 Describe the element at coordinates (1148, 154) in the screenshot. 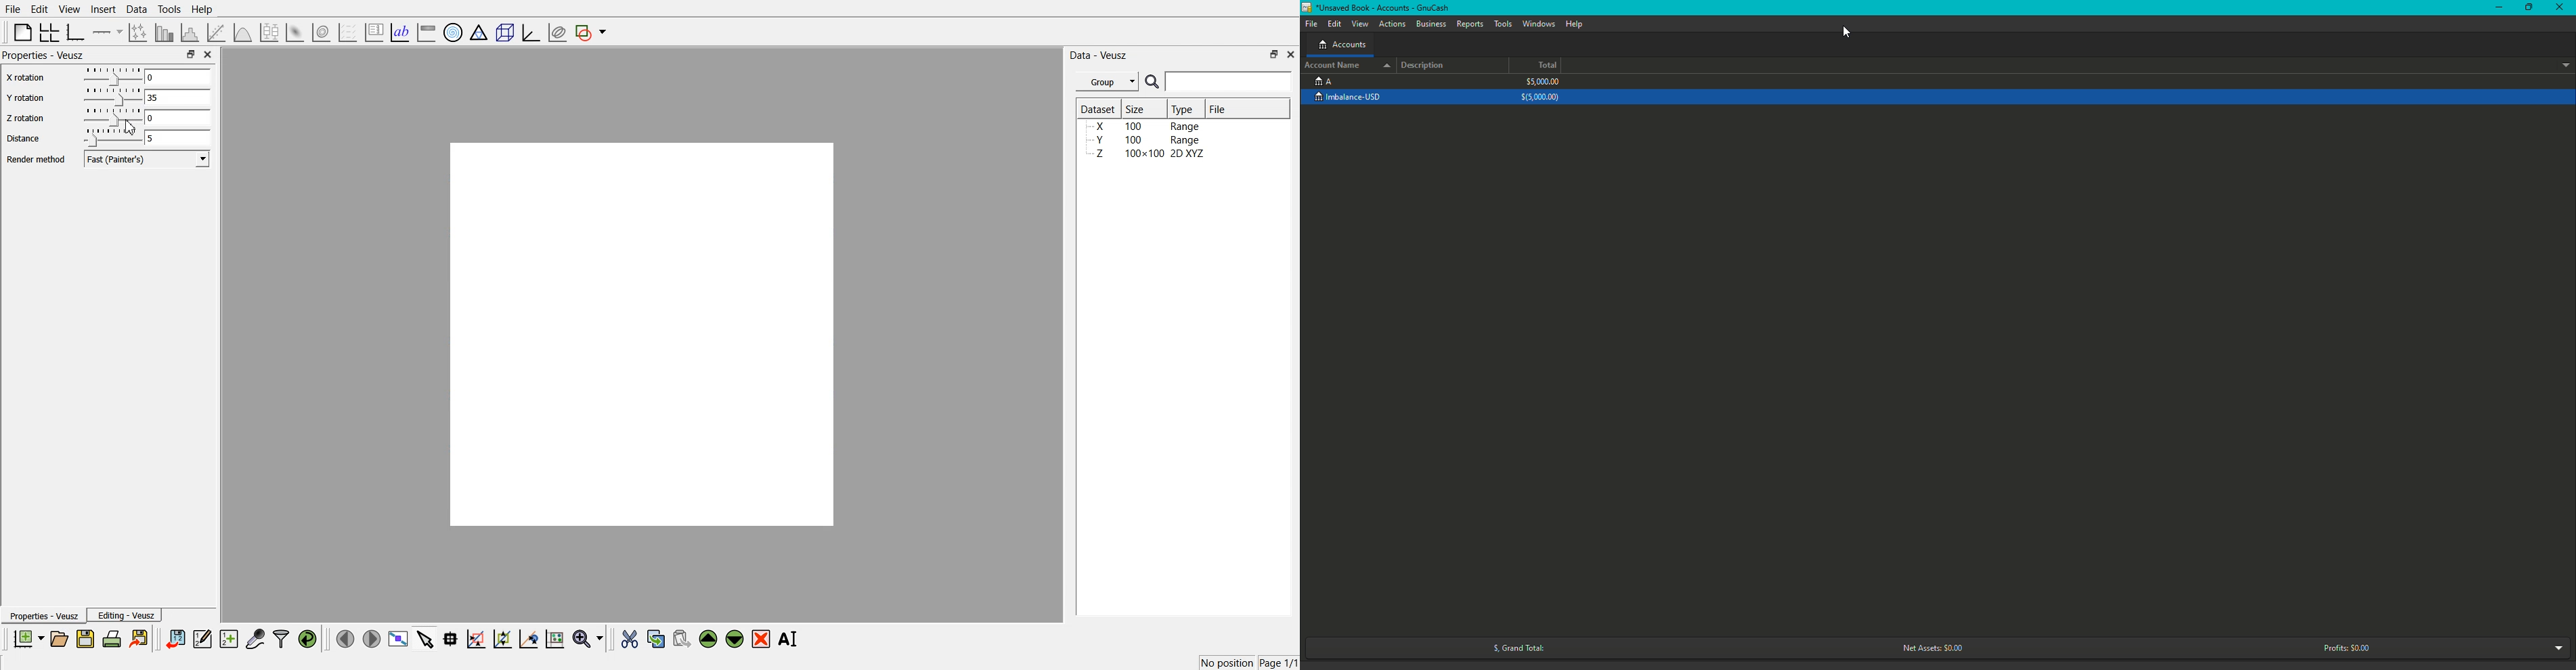

I see `Z 100x100 2D XYZ` at that location.